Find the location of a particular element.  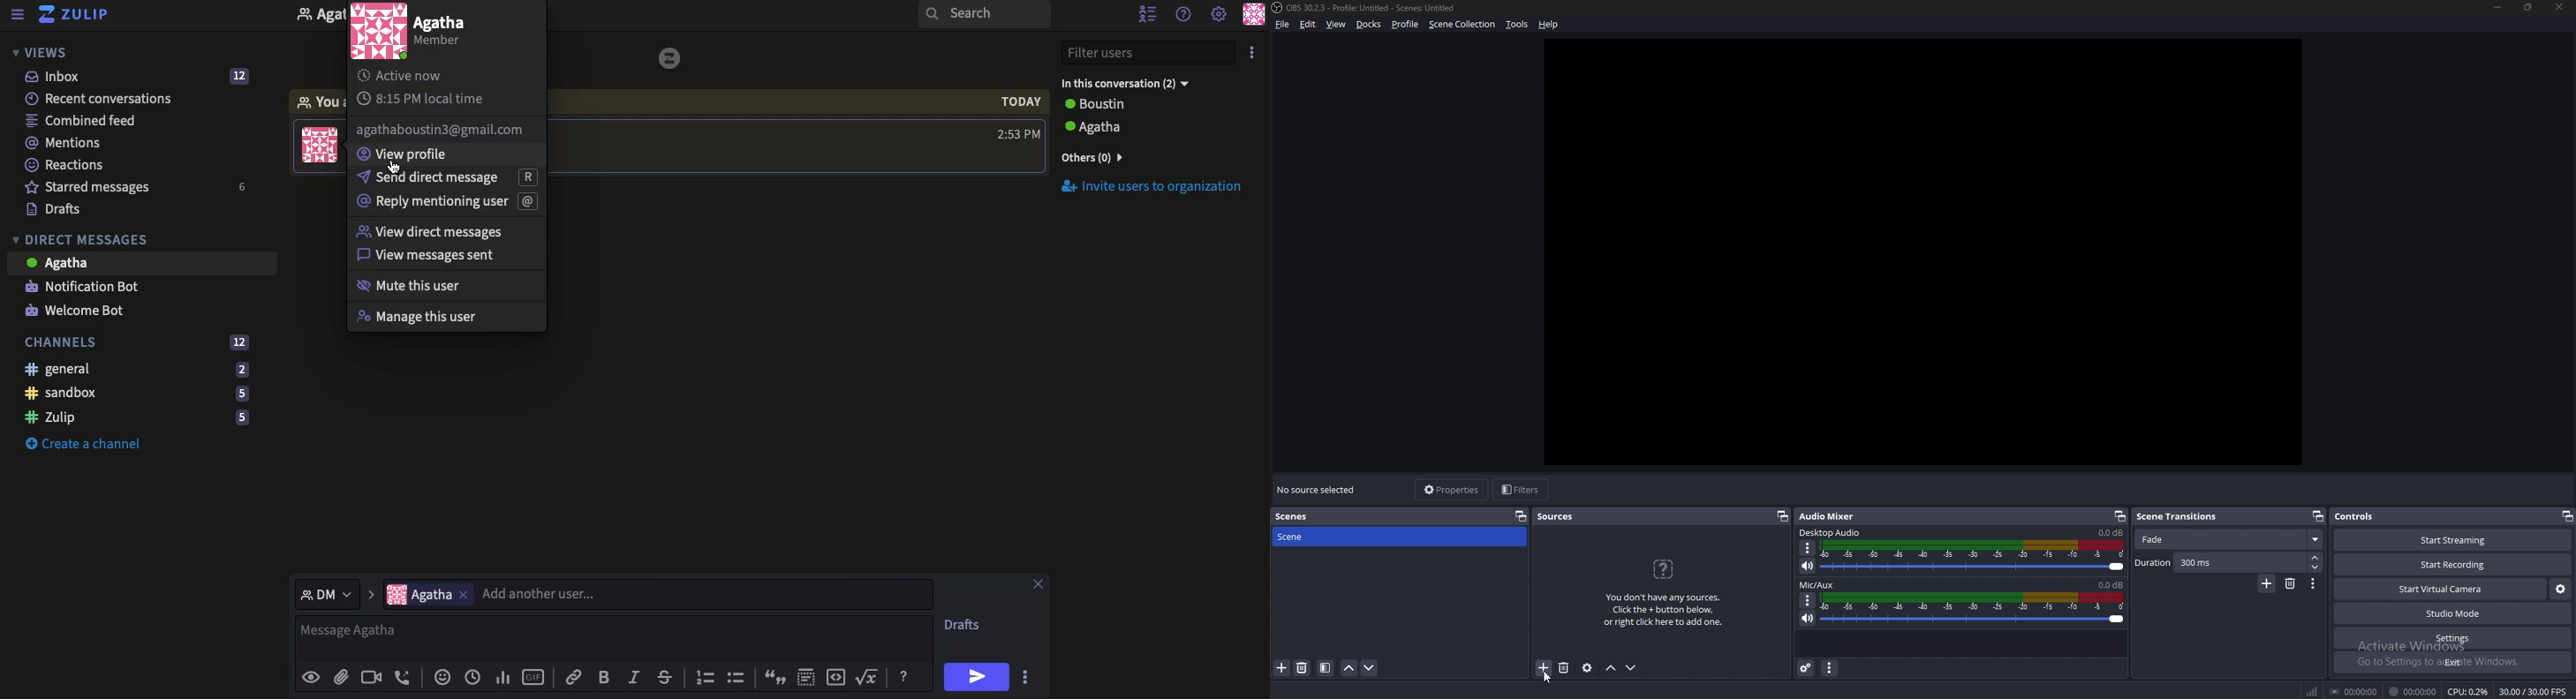

Link is located at coordinates (572, 677).